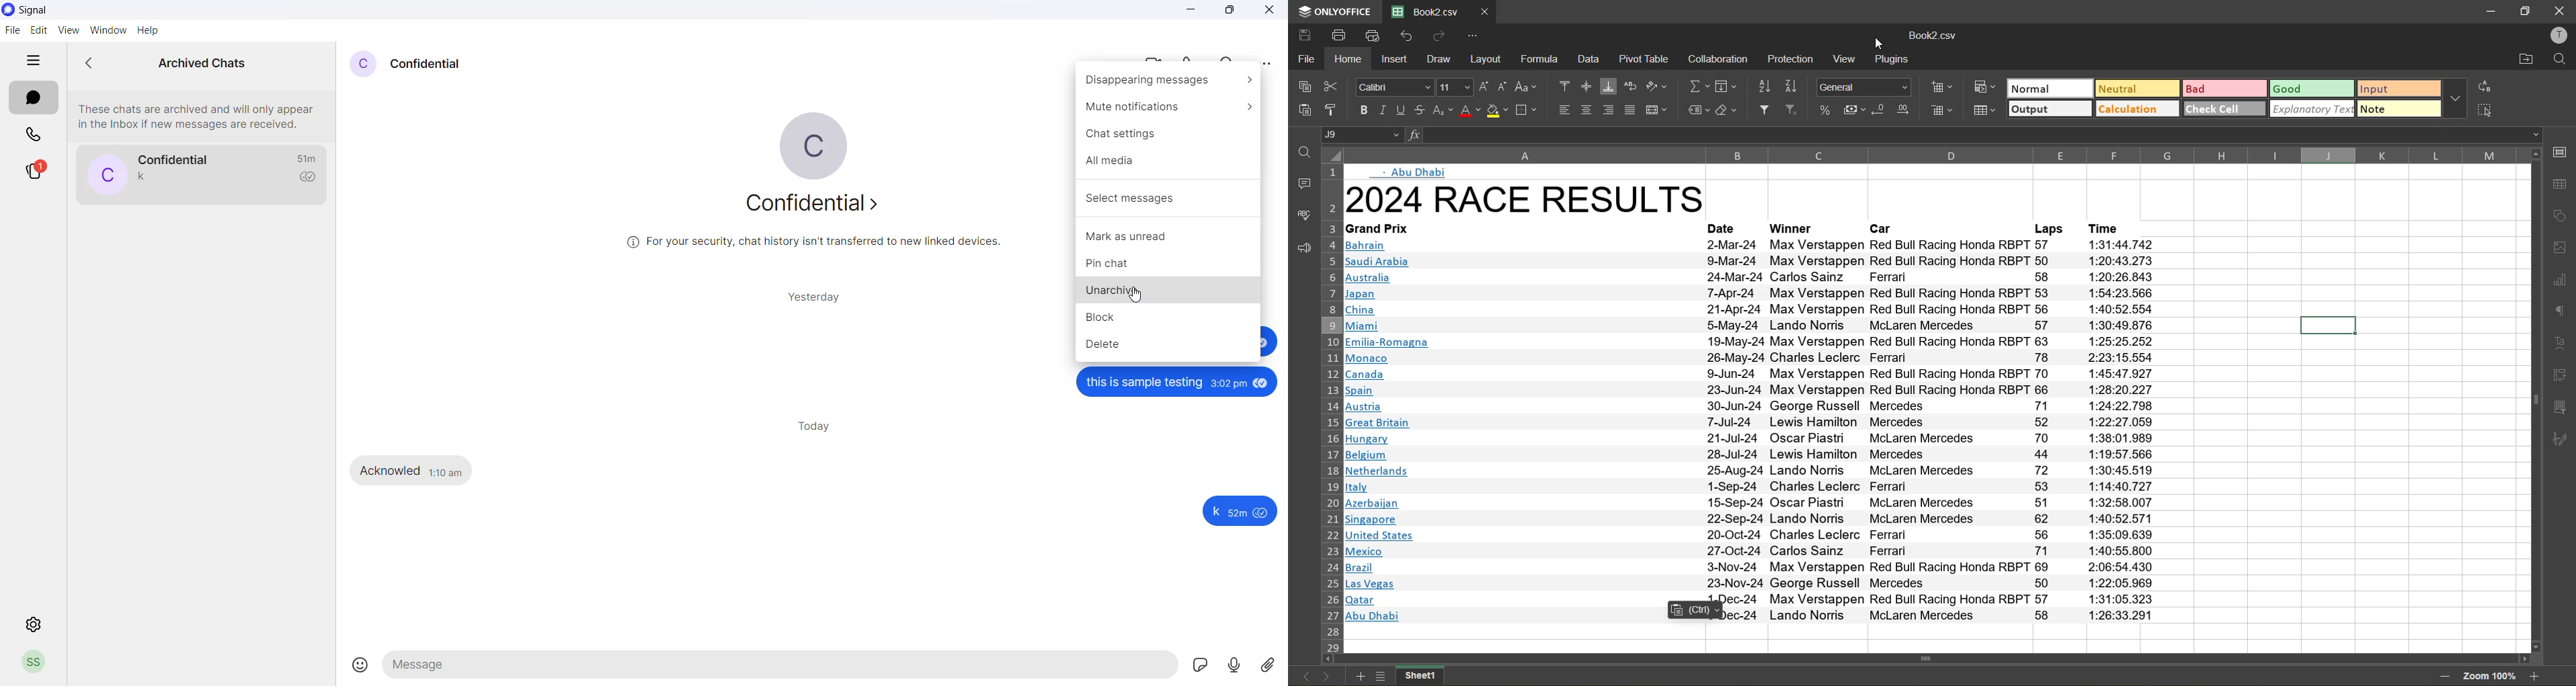 The image size is (2576, 700). What do you see at coordinates (32, 136) in the screenshot?
I see `calls` at bounding box center [32, 136].